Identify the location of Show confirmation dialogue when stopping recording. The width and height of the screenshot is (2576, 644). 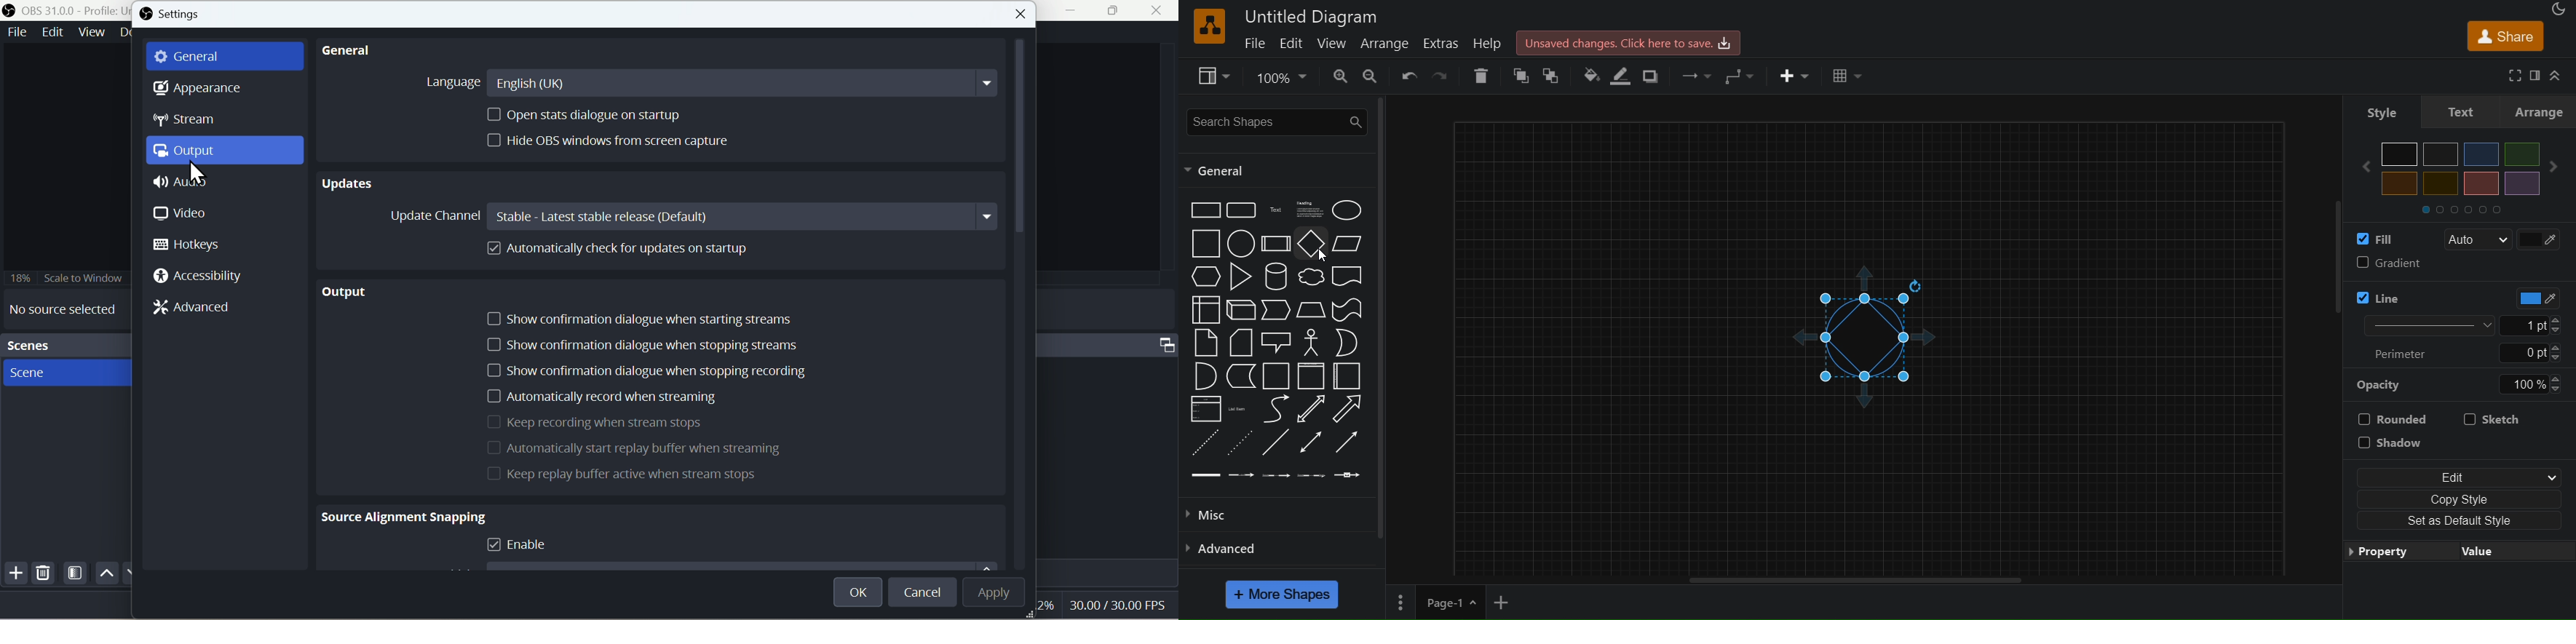
(646, 370).